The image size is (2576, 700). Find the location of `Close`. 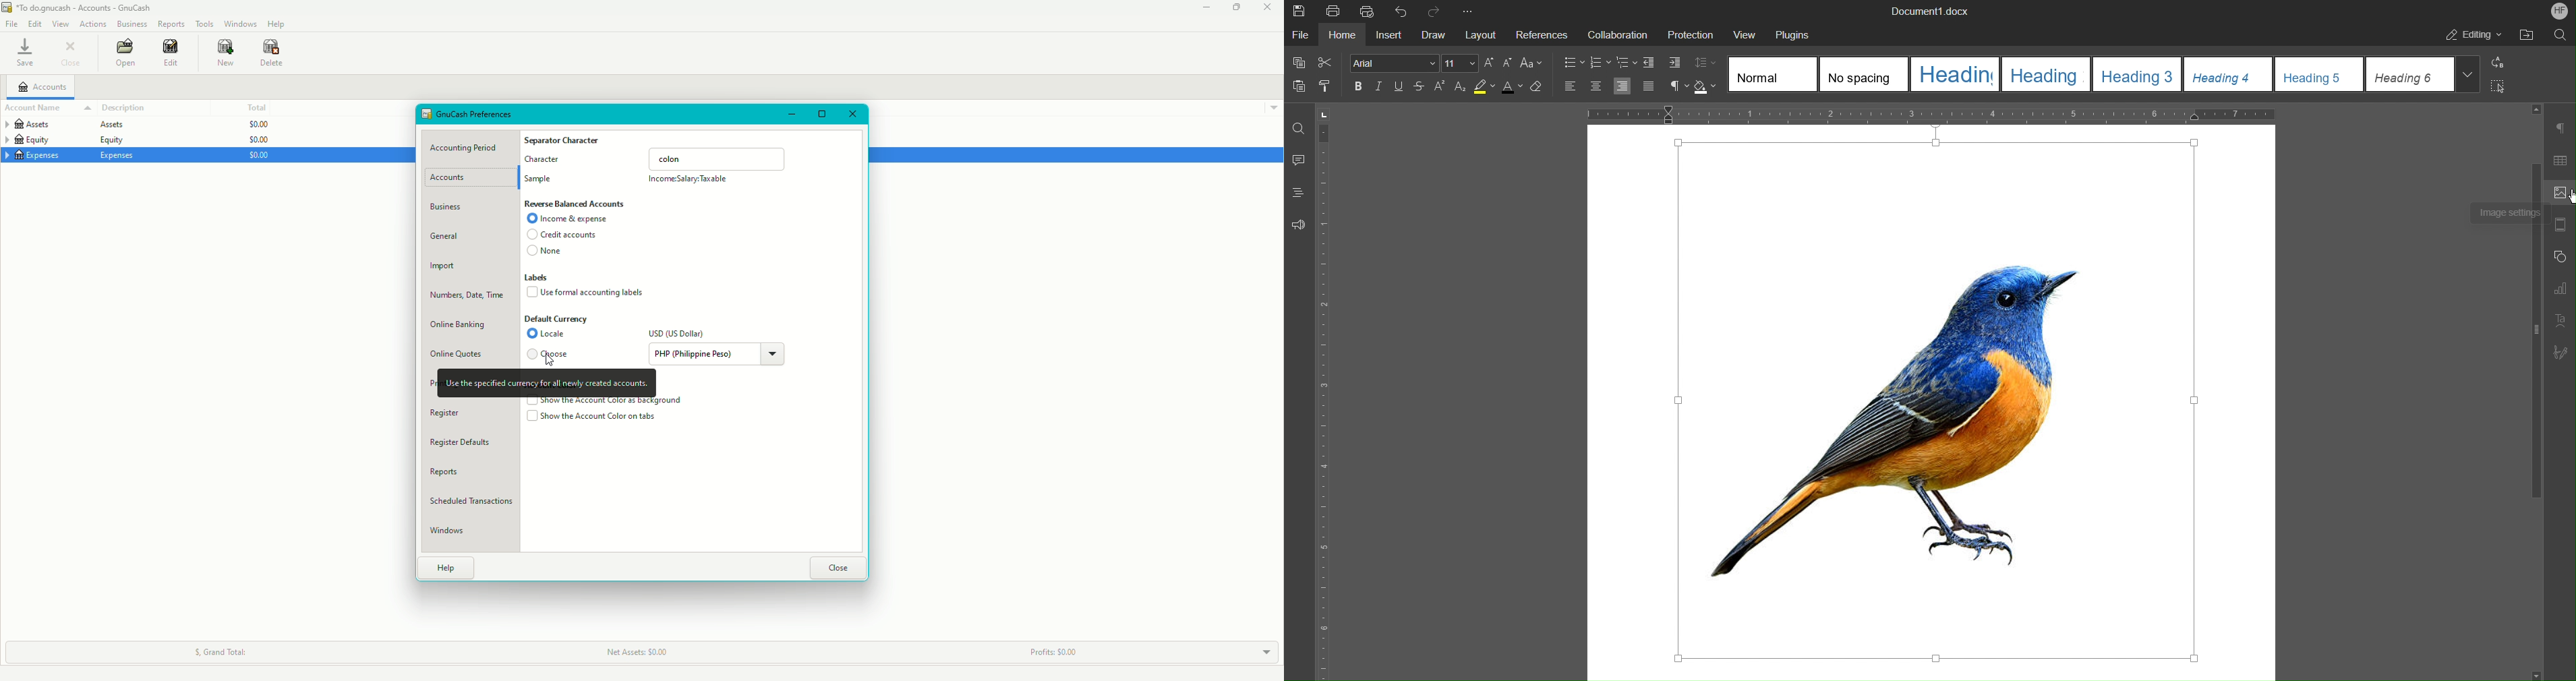

Close is located at coordinates (72, 53).